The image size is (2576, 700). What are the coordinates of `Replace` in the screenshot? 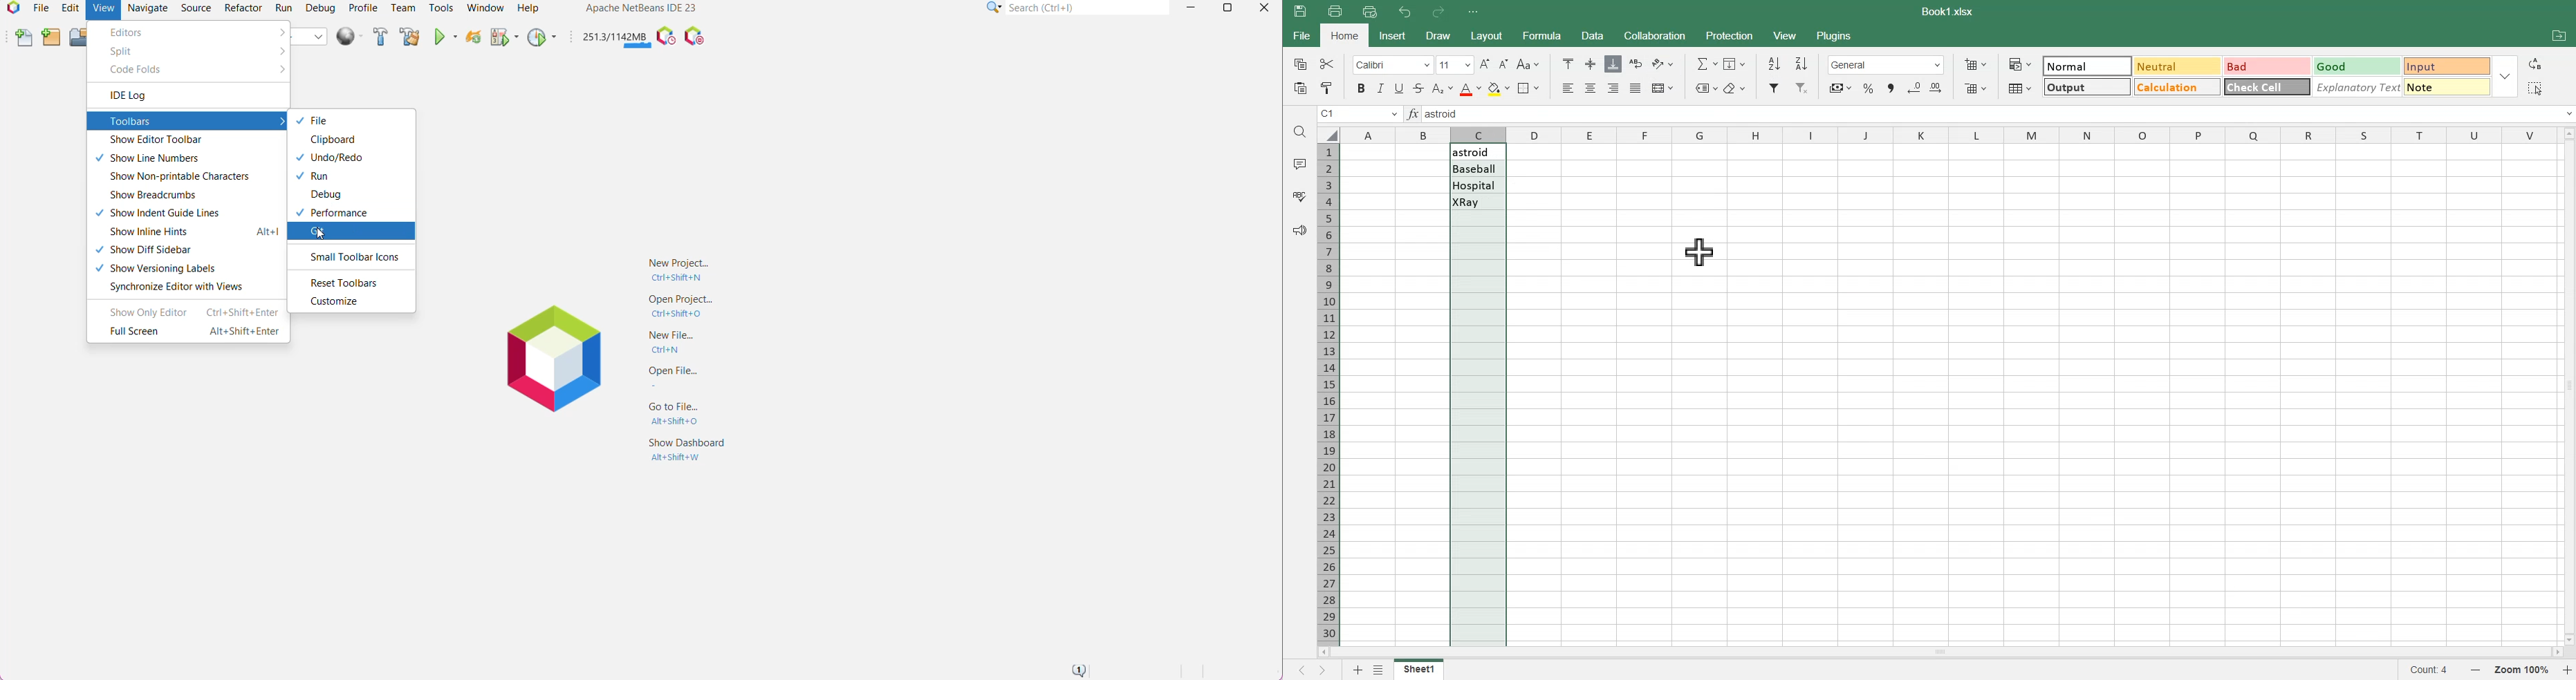 It's located at (2537, 64).